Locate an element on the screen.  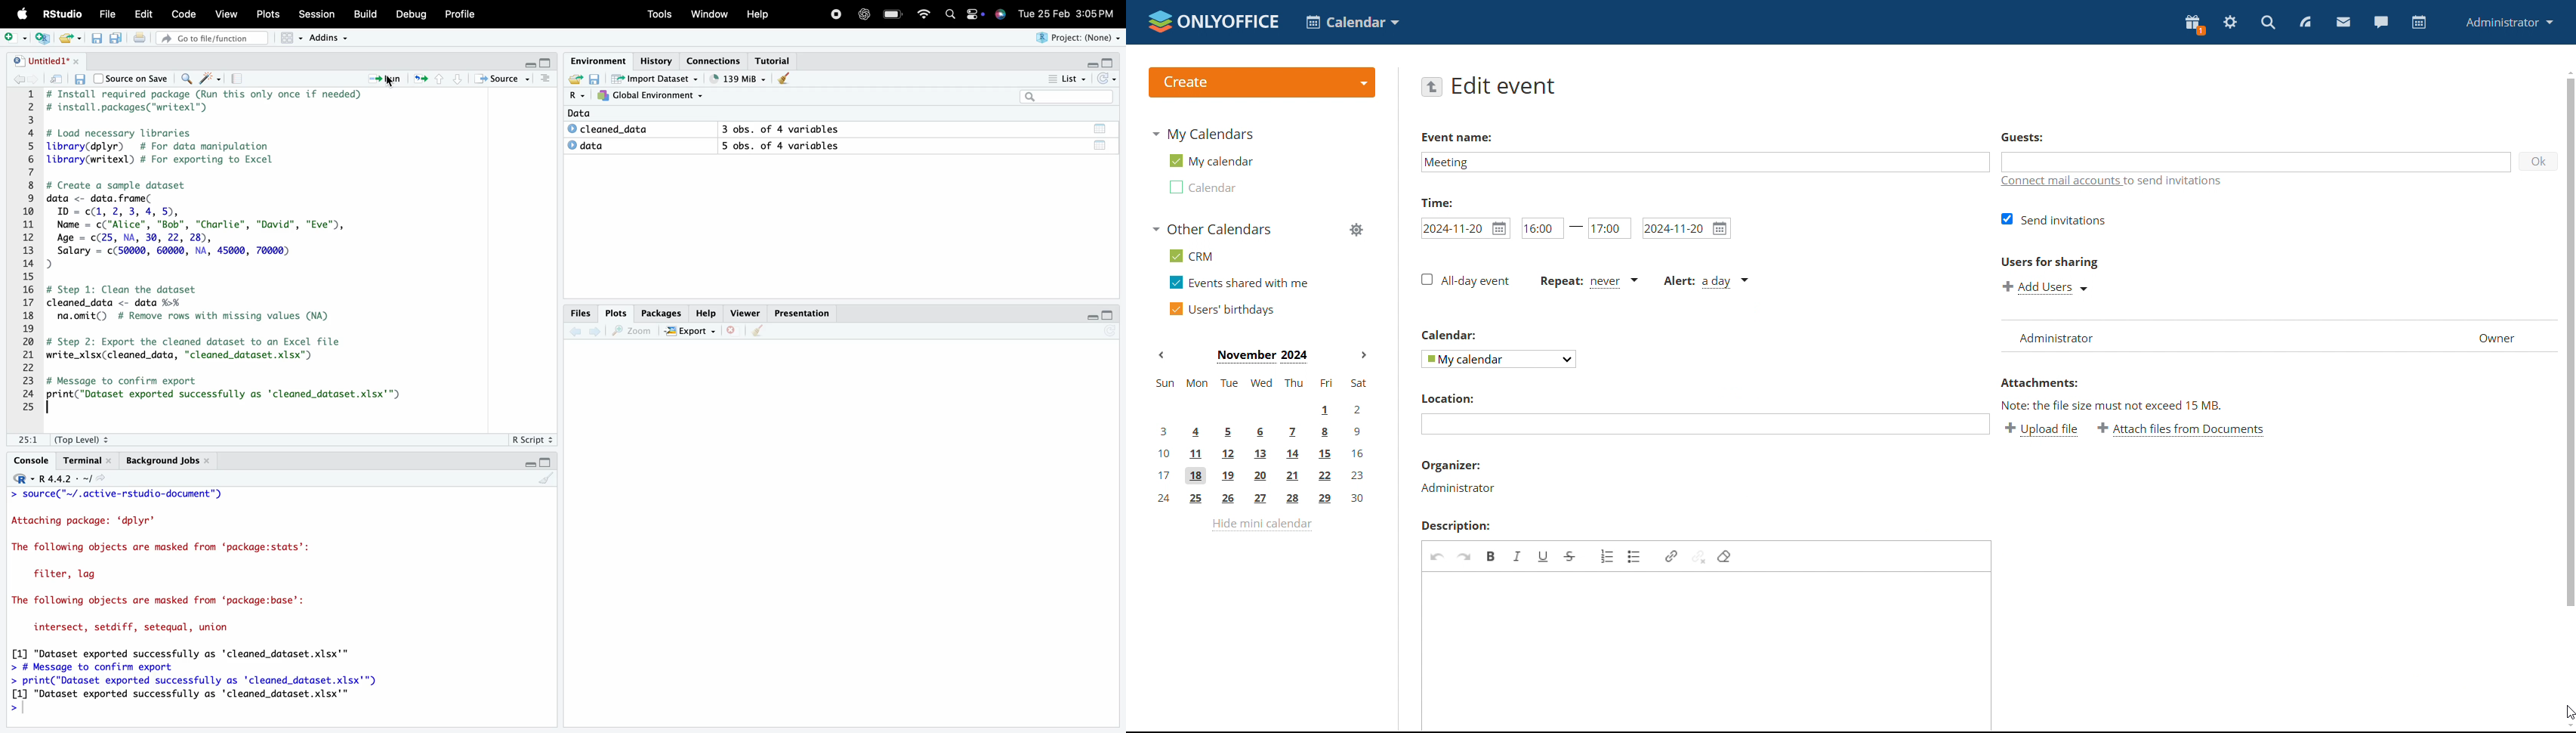
remove format is located at coordinates (1724, 557).